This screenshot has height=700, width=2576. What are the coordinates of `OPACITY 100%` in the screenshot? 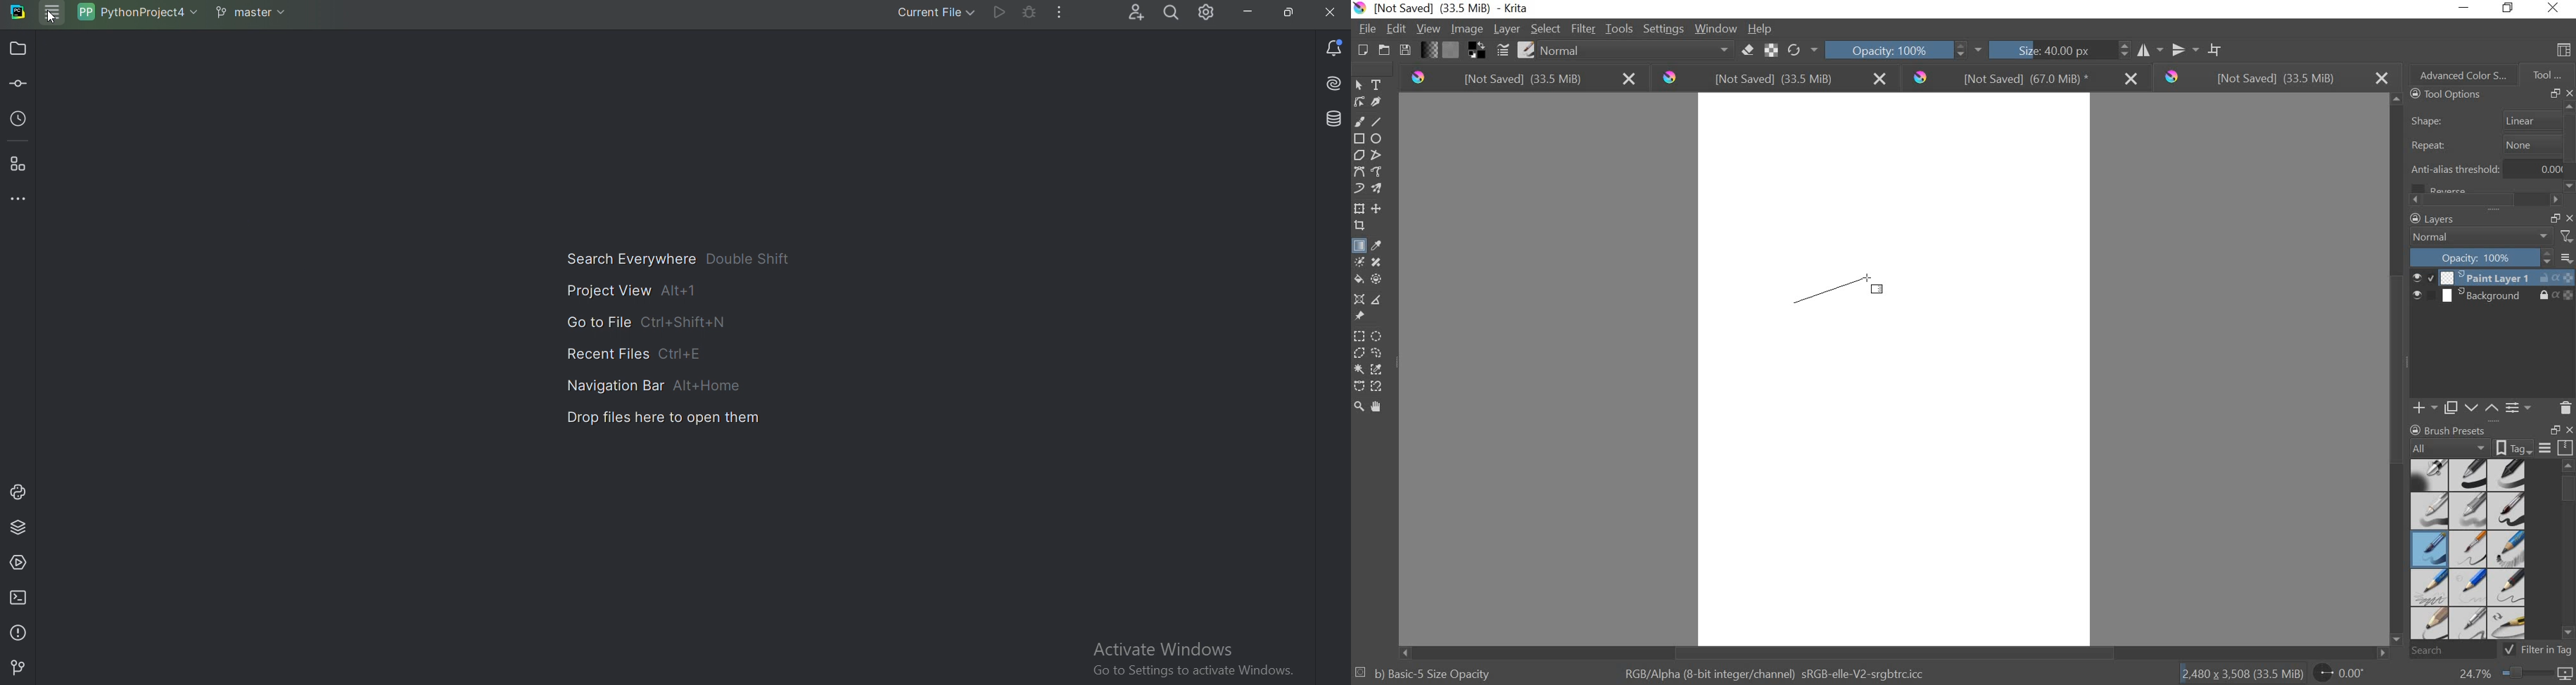 It's located at (1896, 49).